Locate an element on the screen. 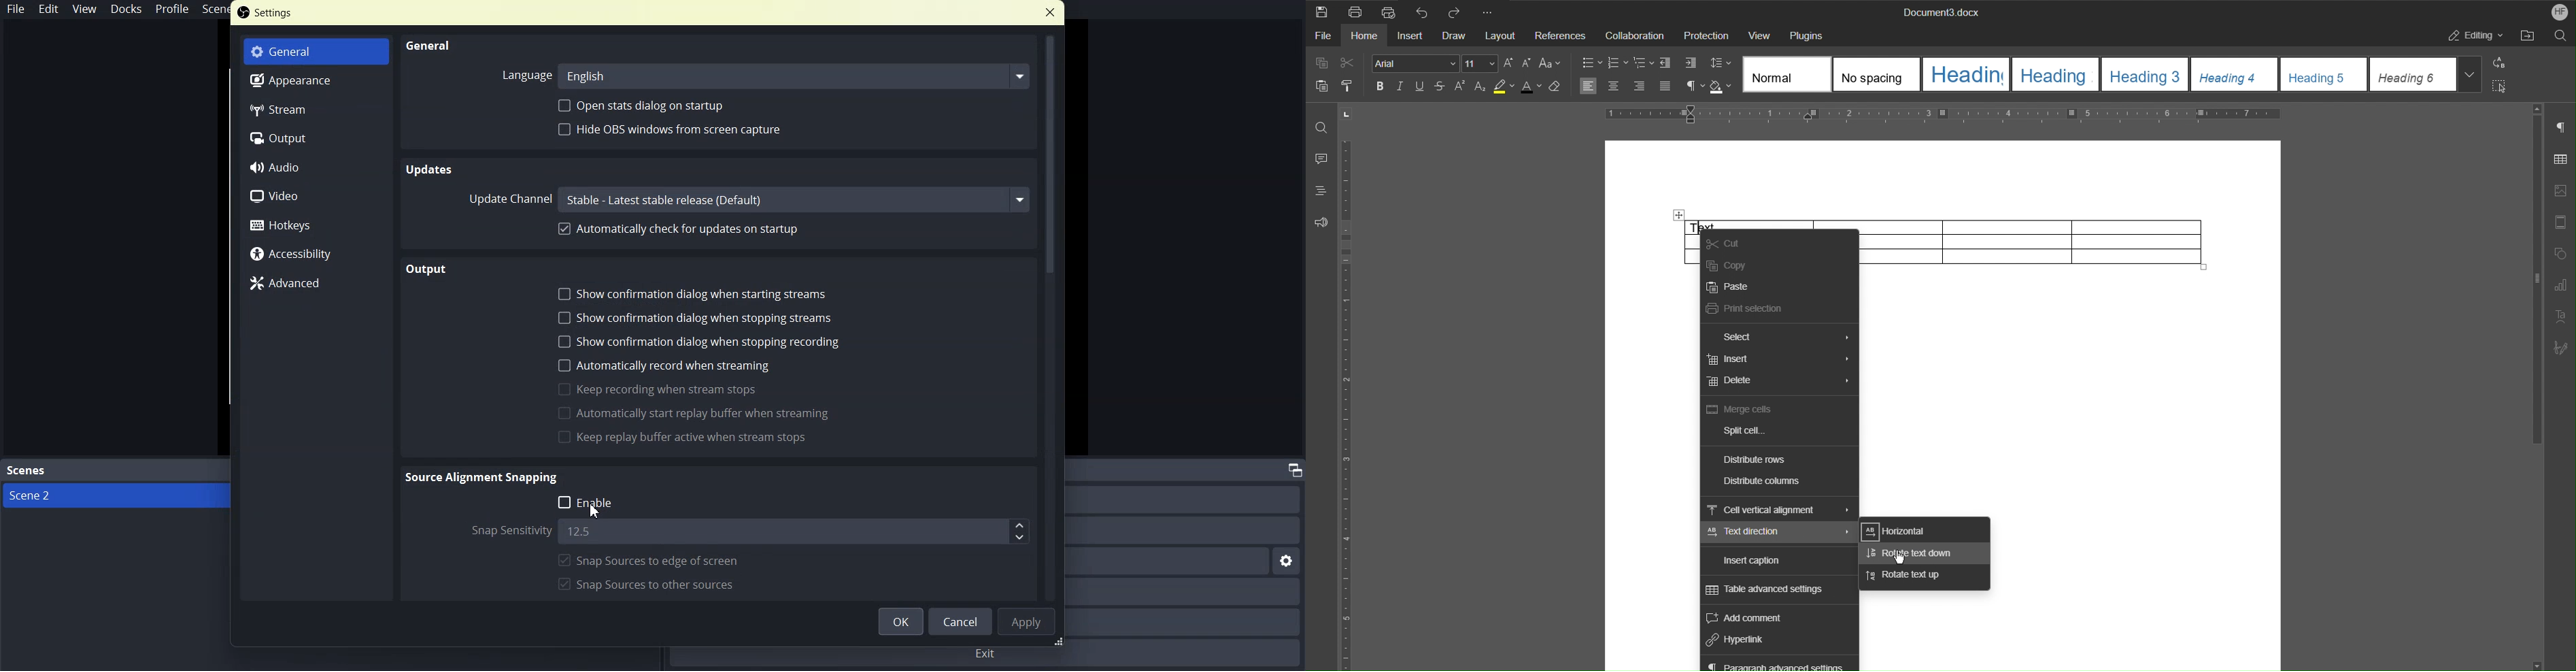 This screenshot has width=2576, height=672. General is located at coordinates (430, 45).